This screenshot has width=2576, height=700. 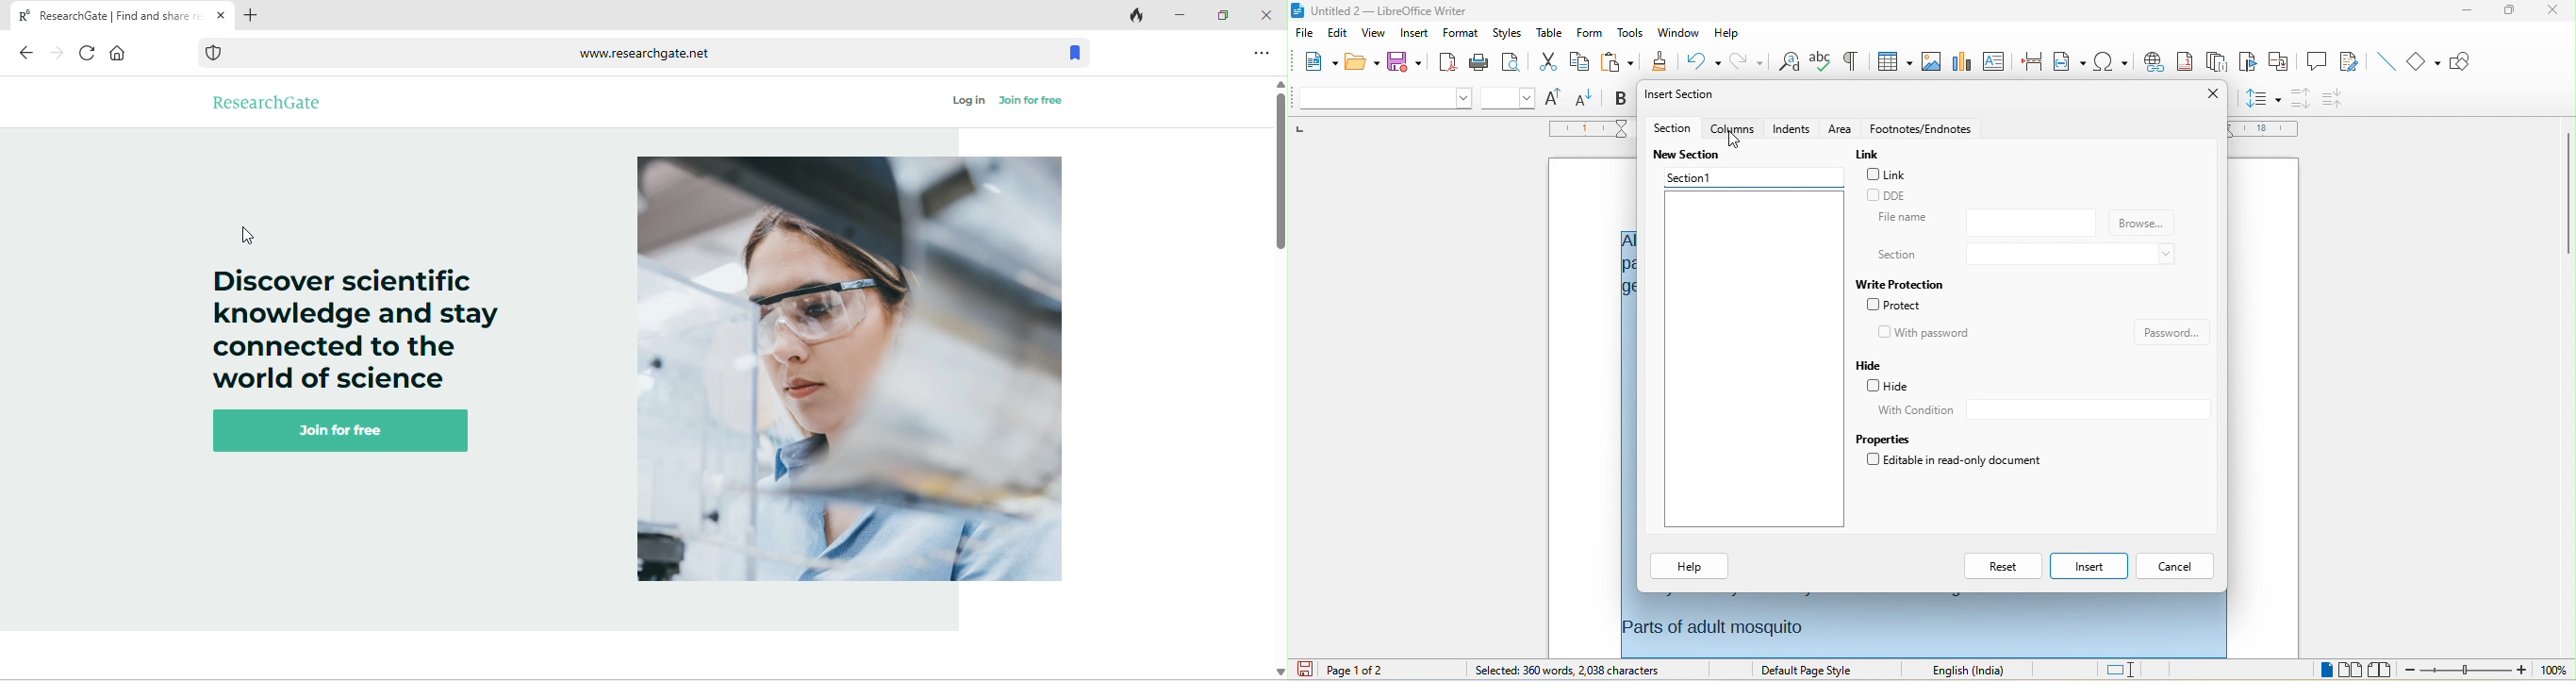 What do you see at coordinates (1614, 61) in the screenshot?
I see `paste` at bounding box center [1614, 61].